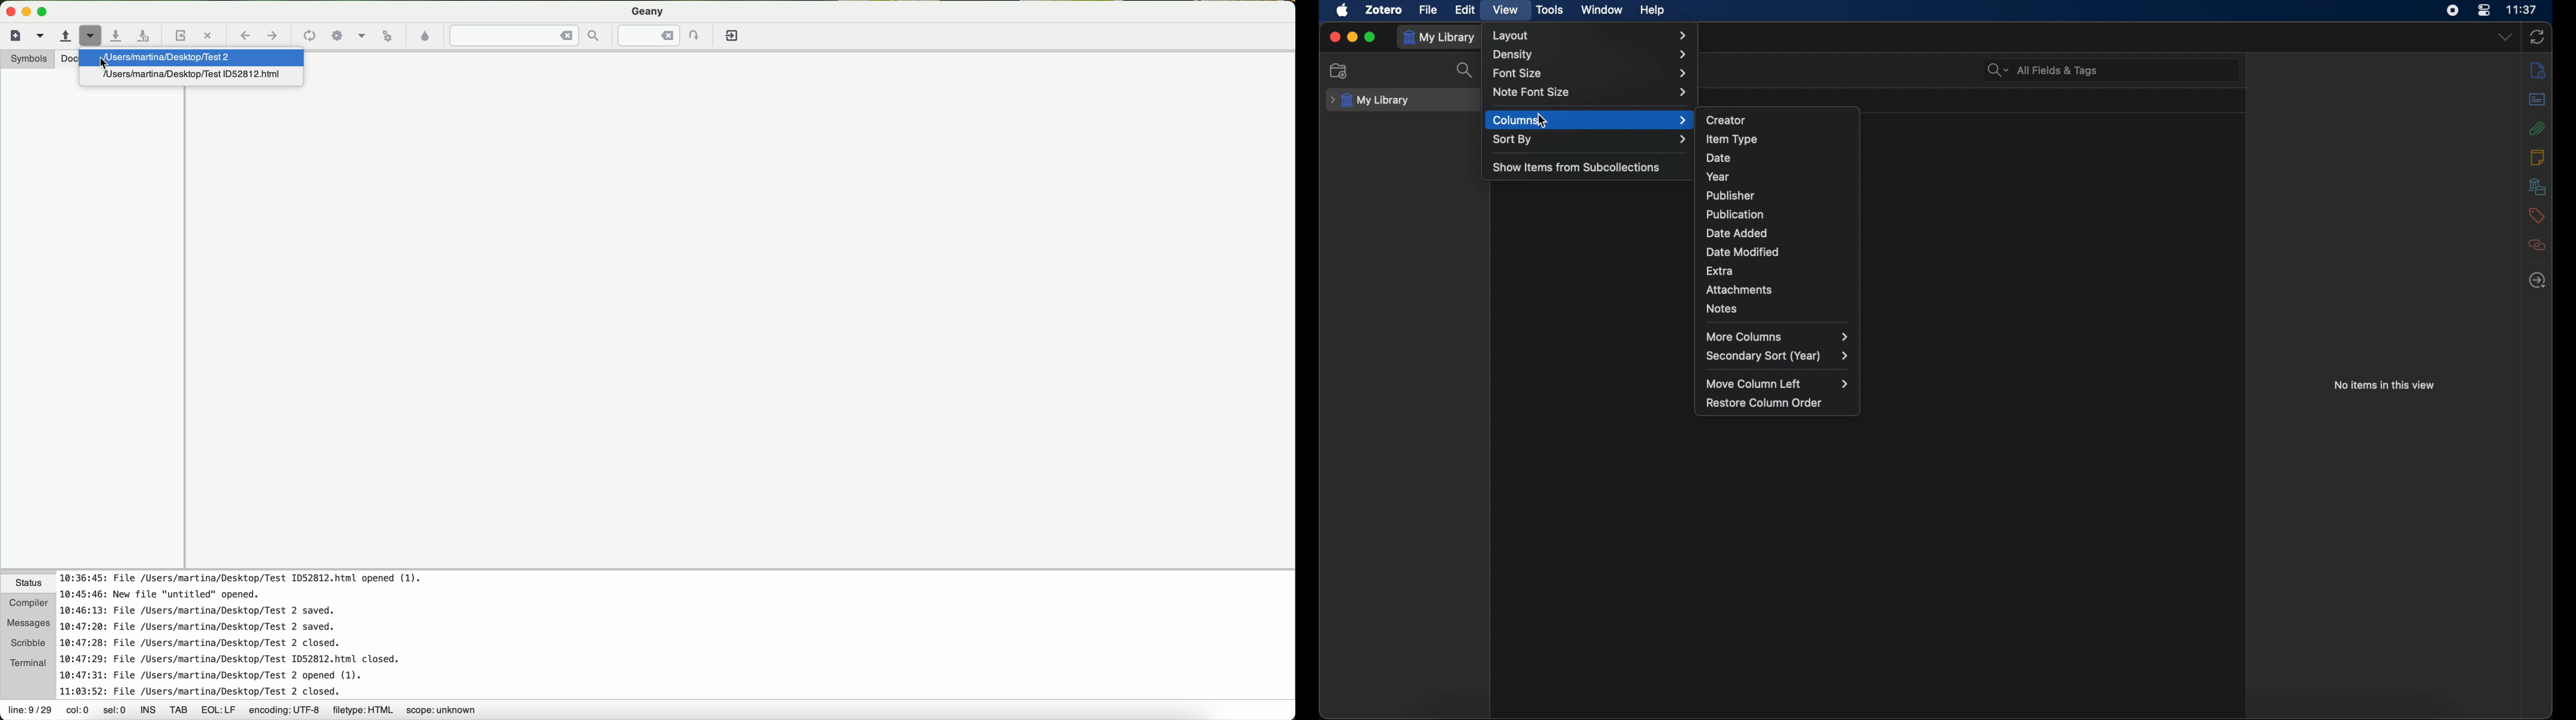 The height and width of the screenshot is (728, 2576). I want to click on abstract, so click(2537, 99).